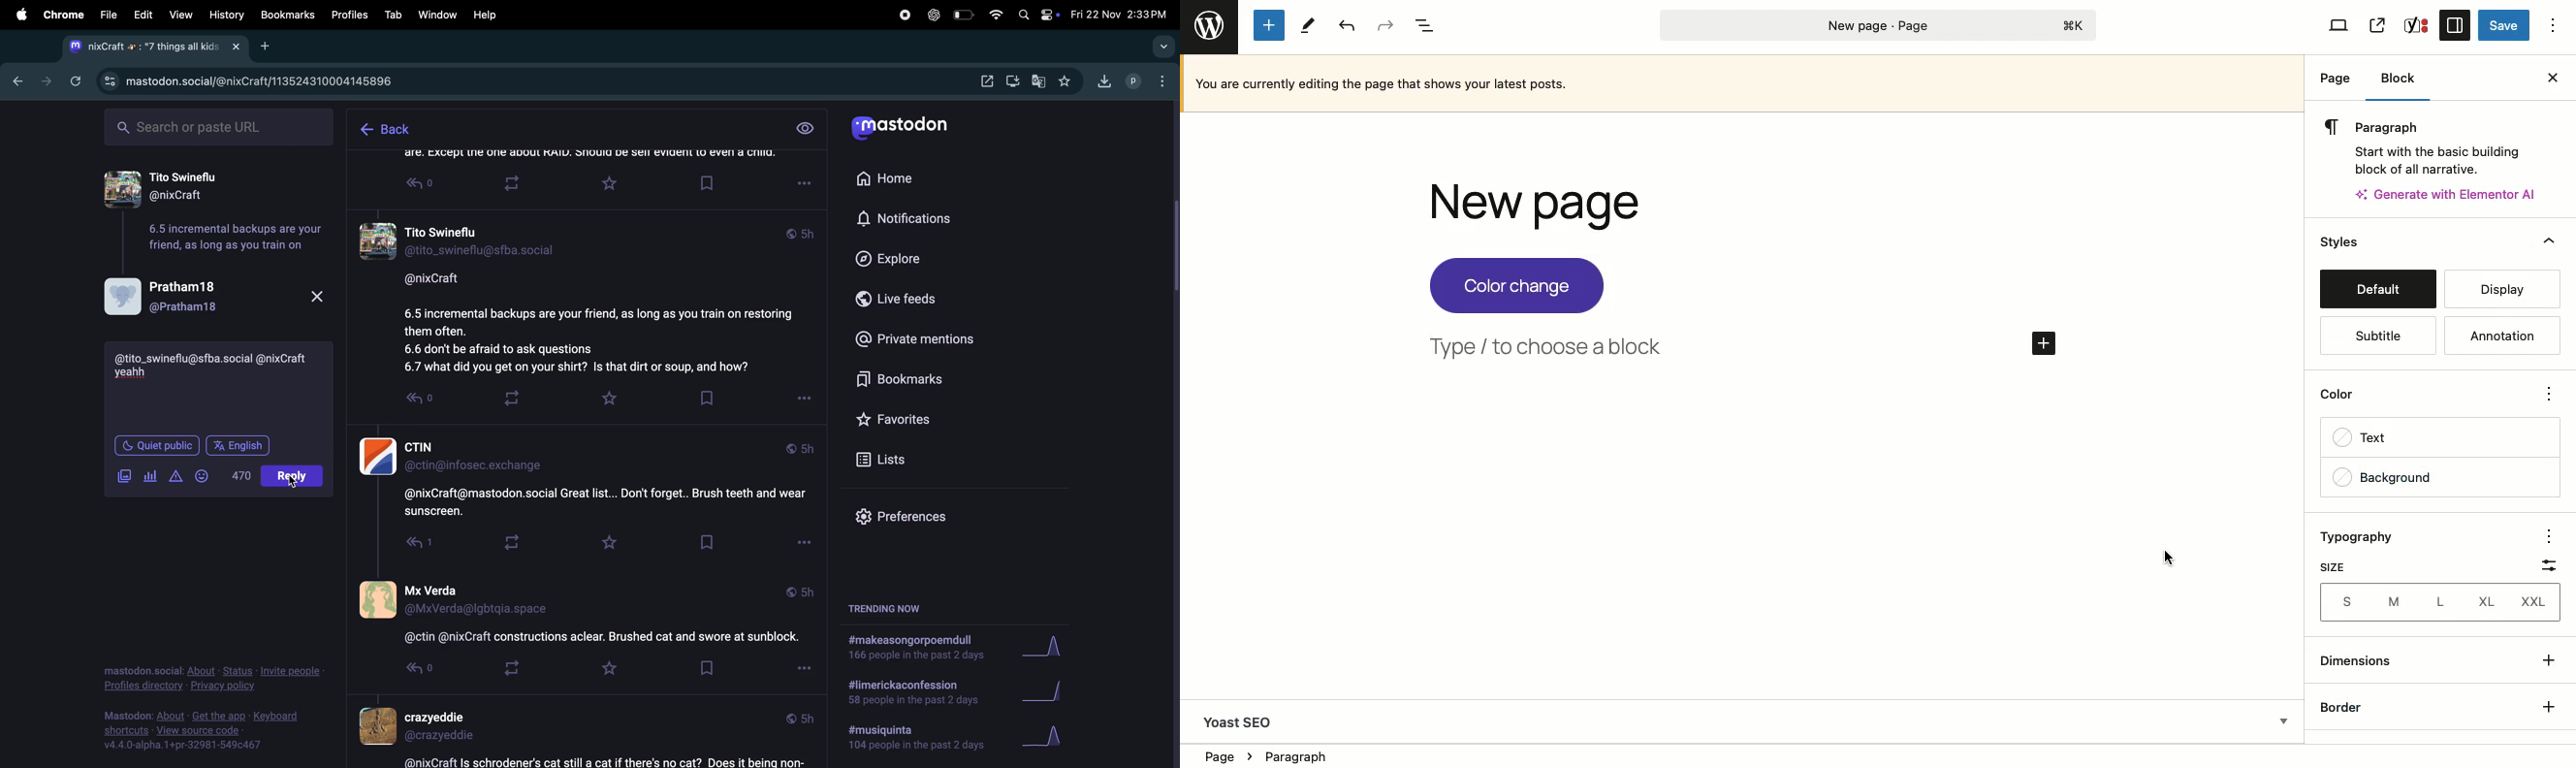 The height and width of the screenshot is (784, 2576). Describe the element at coordinates (2442, 475) in the screenshot. I see `Background` at that location.